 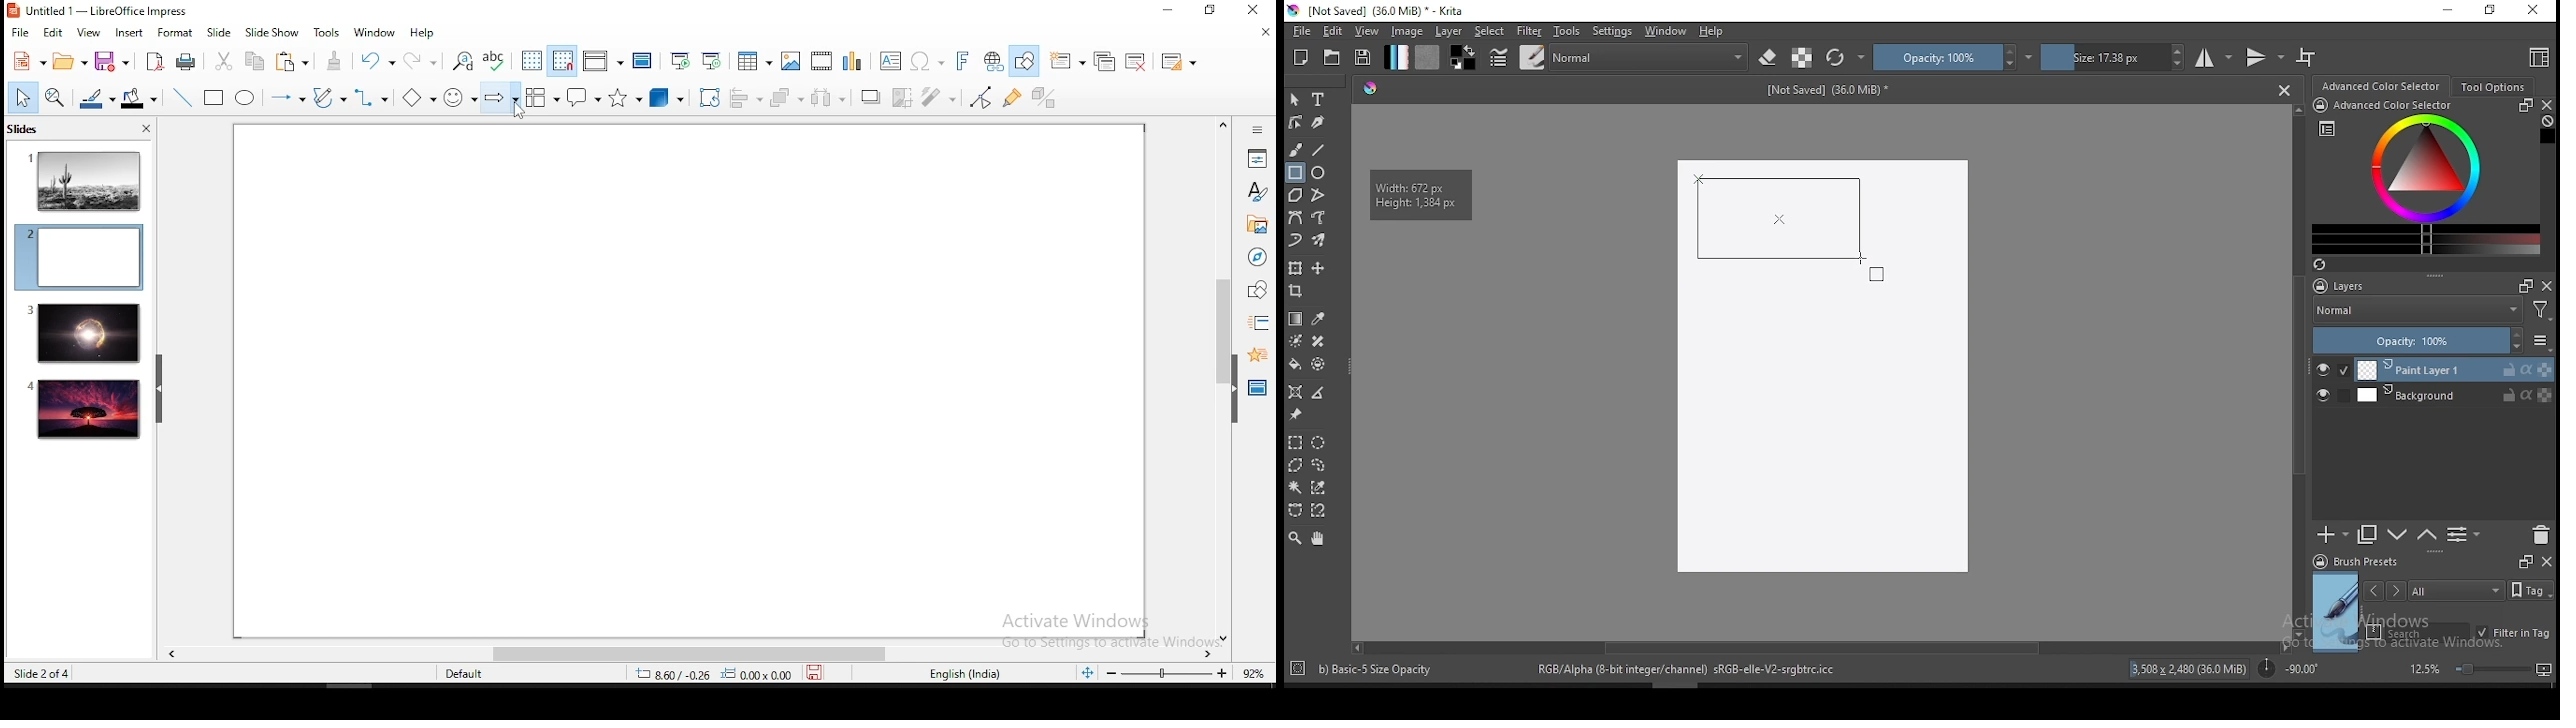 I want to click on polygon selection tool, so click(x=1296, y=465).